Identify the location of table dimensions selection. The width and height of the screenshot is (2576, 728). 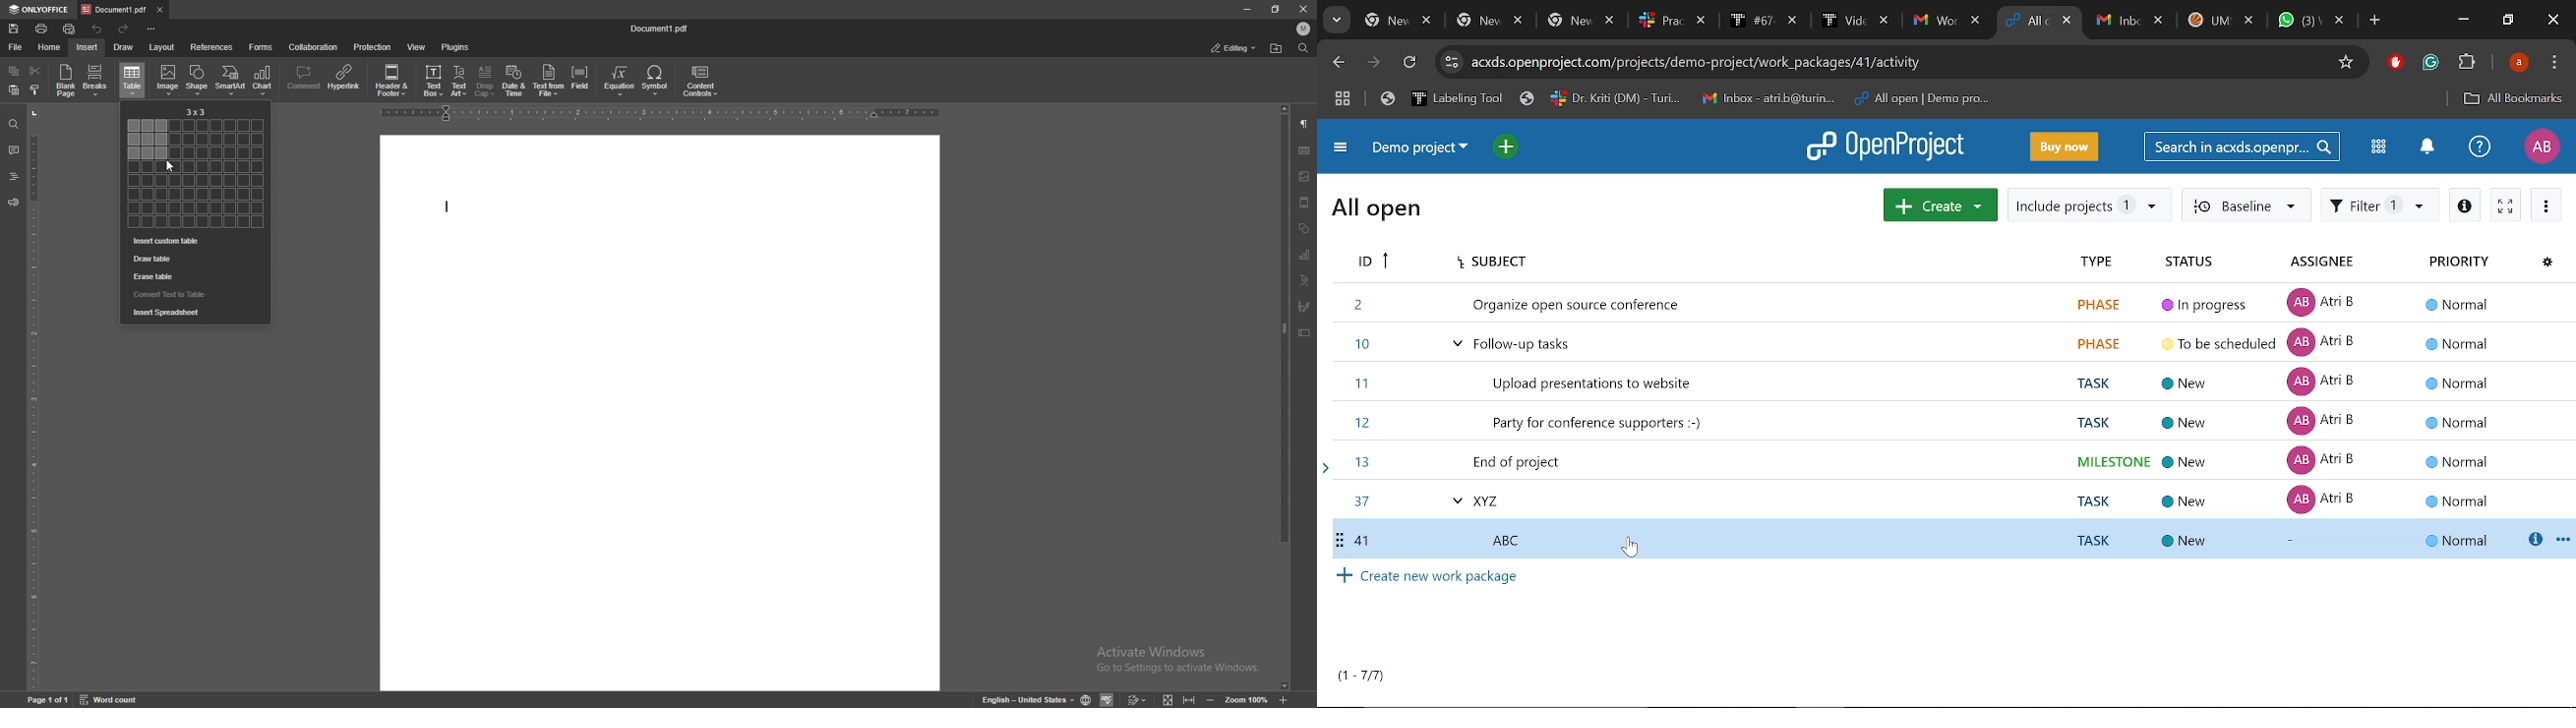
(197, 174).